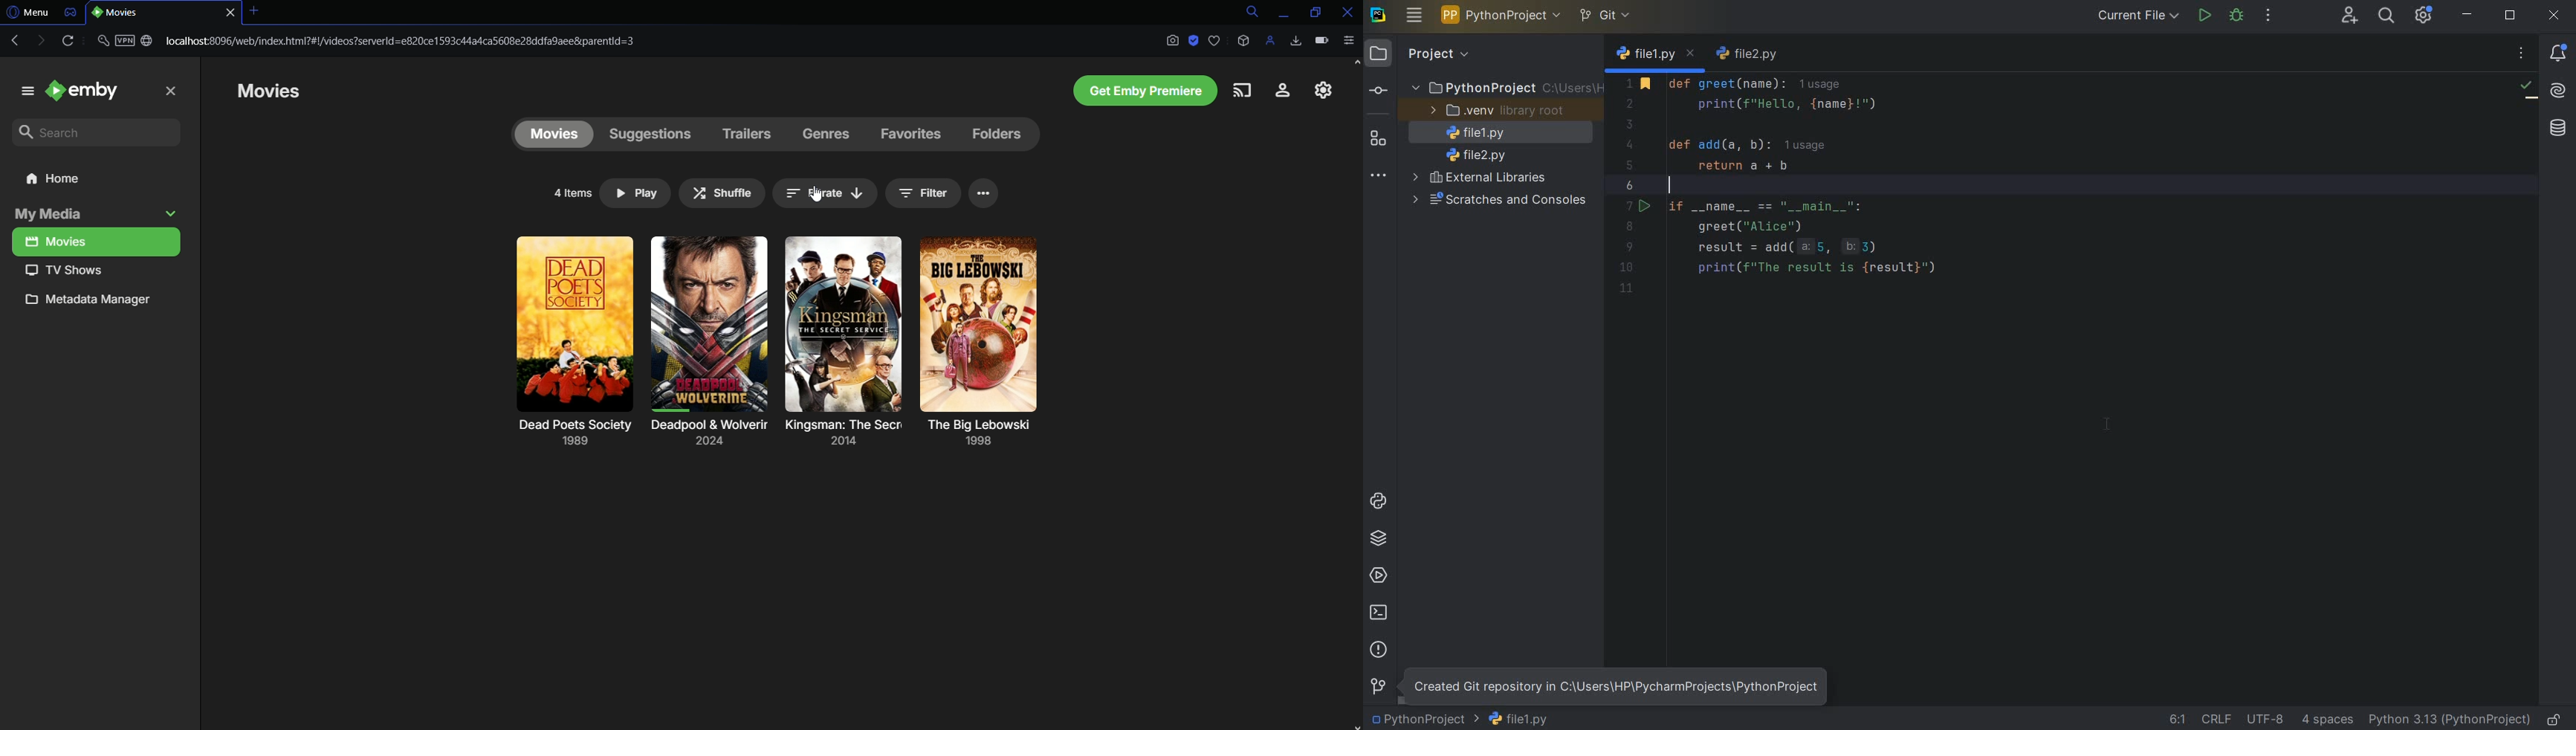  Describe the element at coordinates (722, 194) in the screenshot. I see `Shuffle` at that location.